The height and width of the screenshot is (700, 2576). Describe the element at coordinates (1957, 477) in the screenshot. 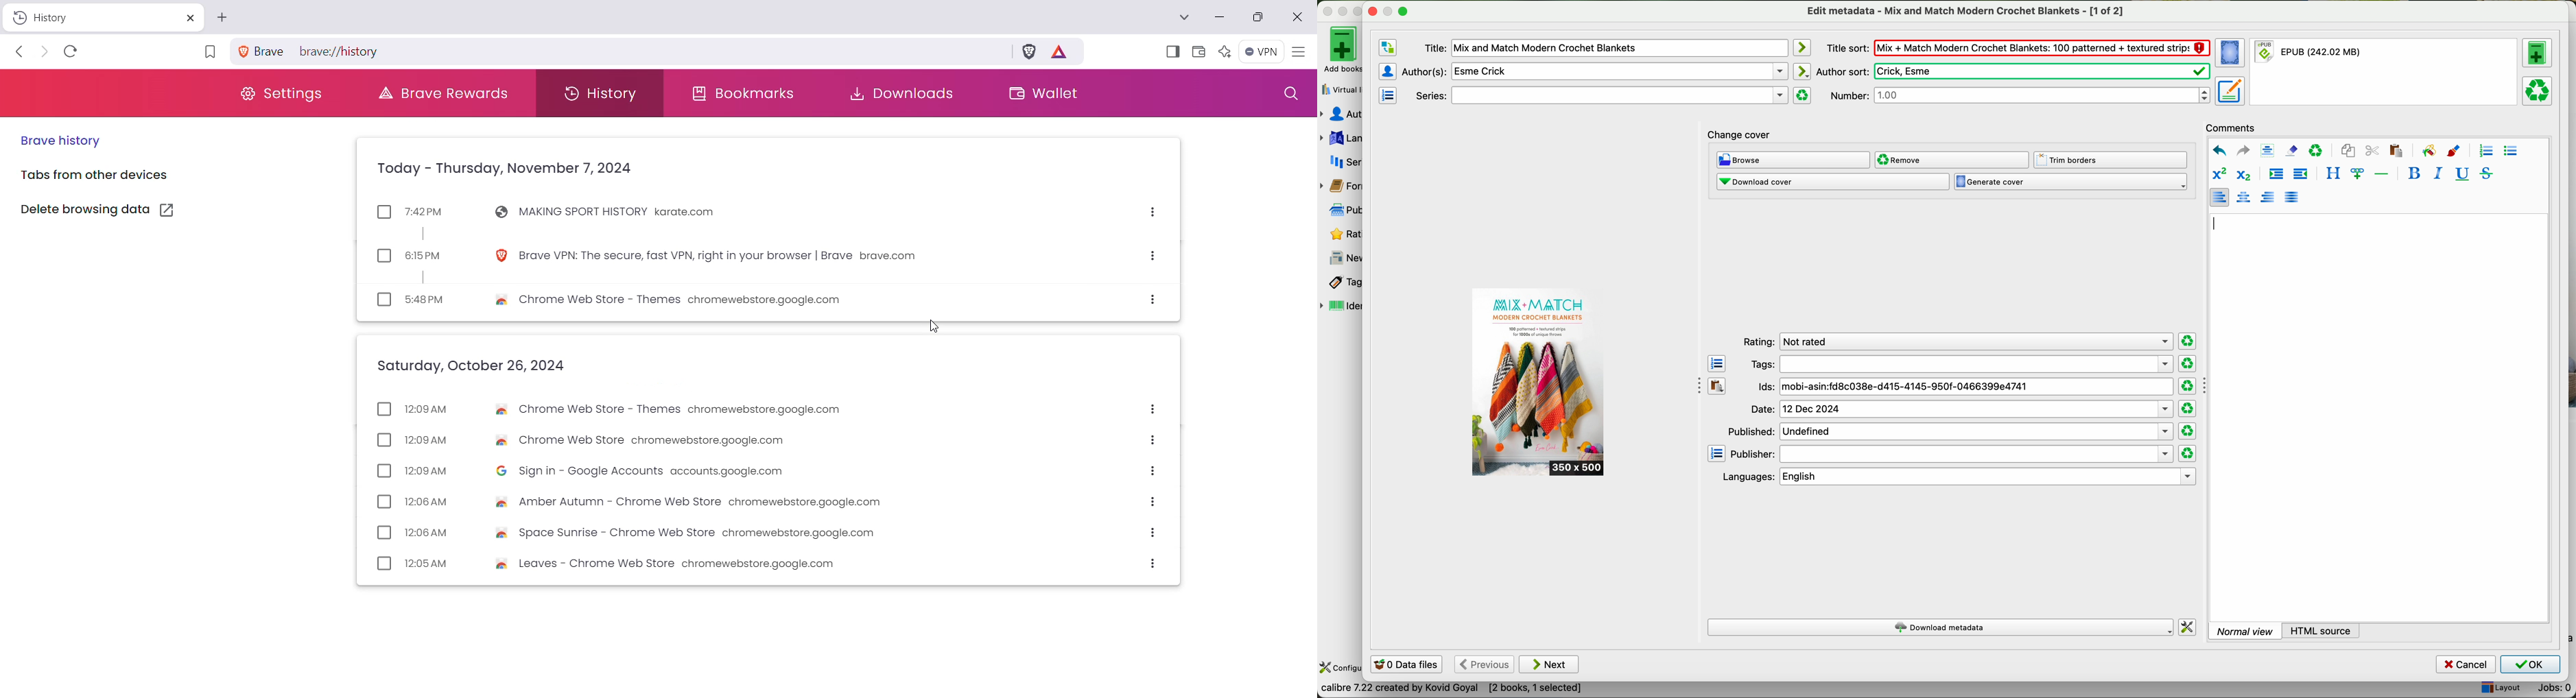

I see `languages` at that location.